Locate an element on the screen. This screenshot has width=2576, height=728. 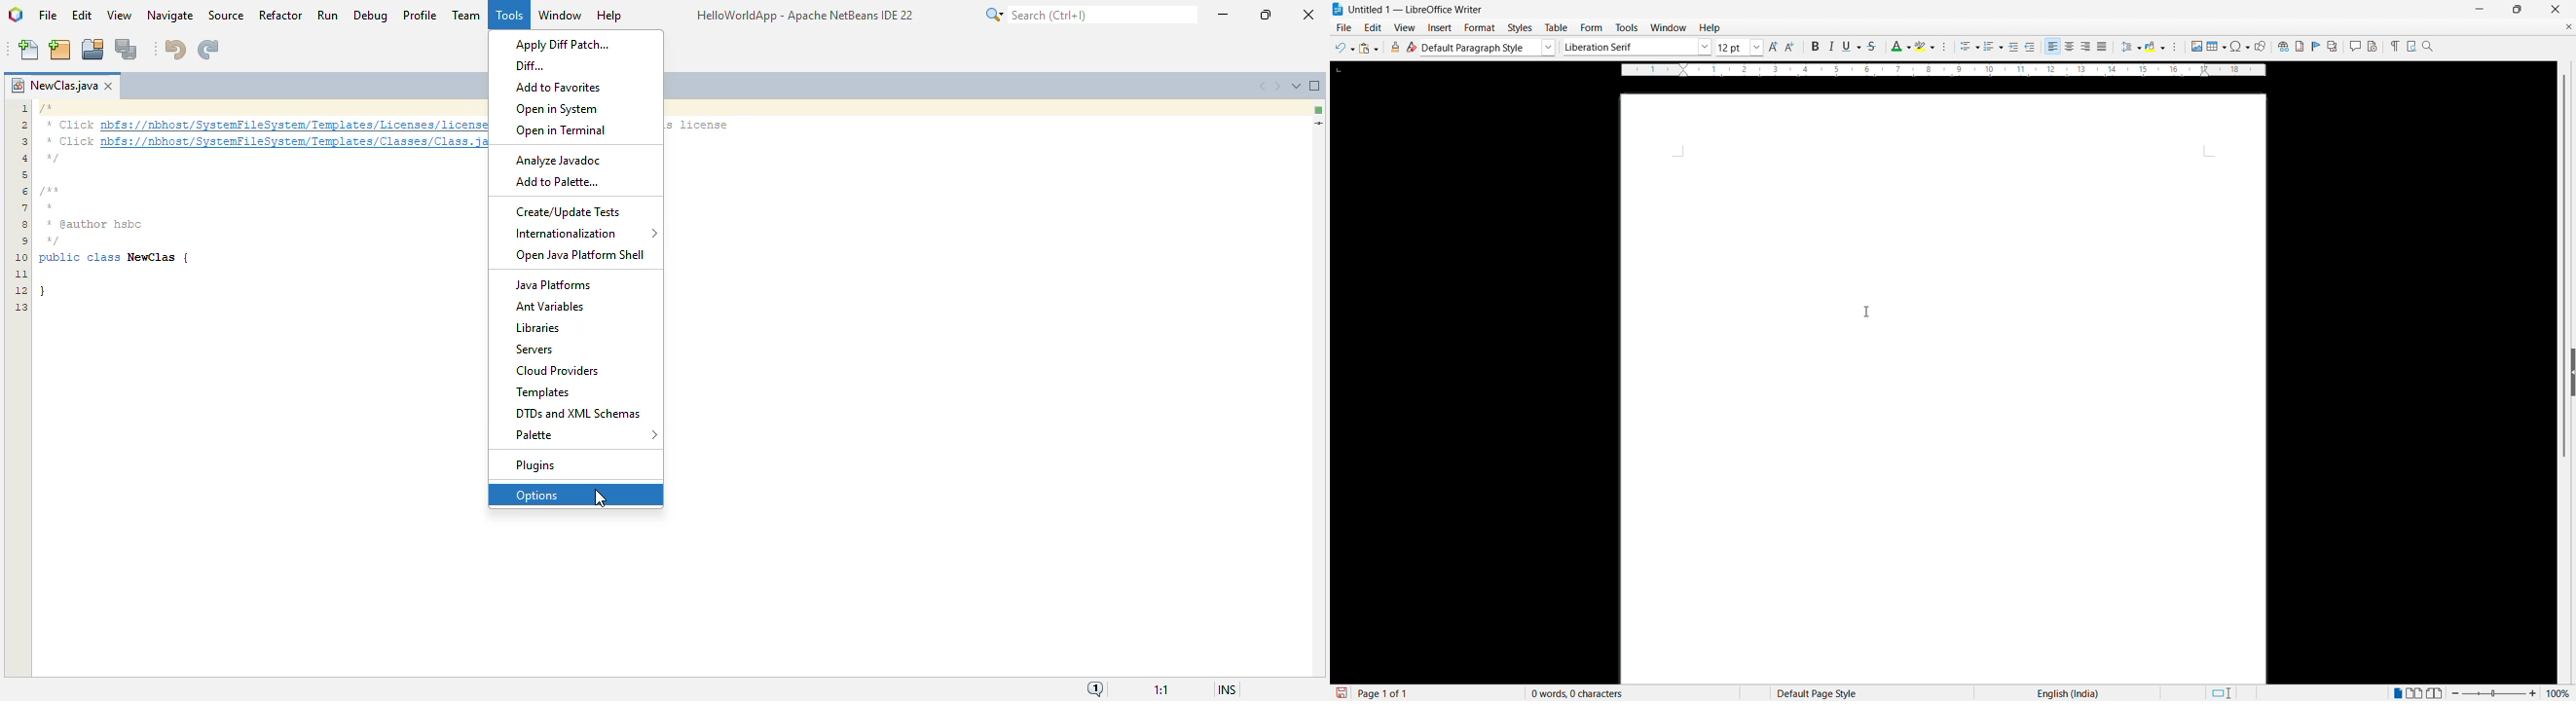
align right  is located at coordinates (2086, 47).